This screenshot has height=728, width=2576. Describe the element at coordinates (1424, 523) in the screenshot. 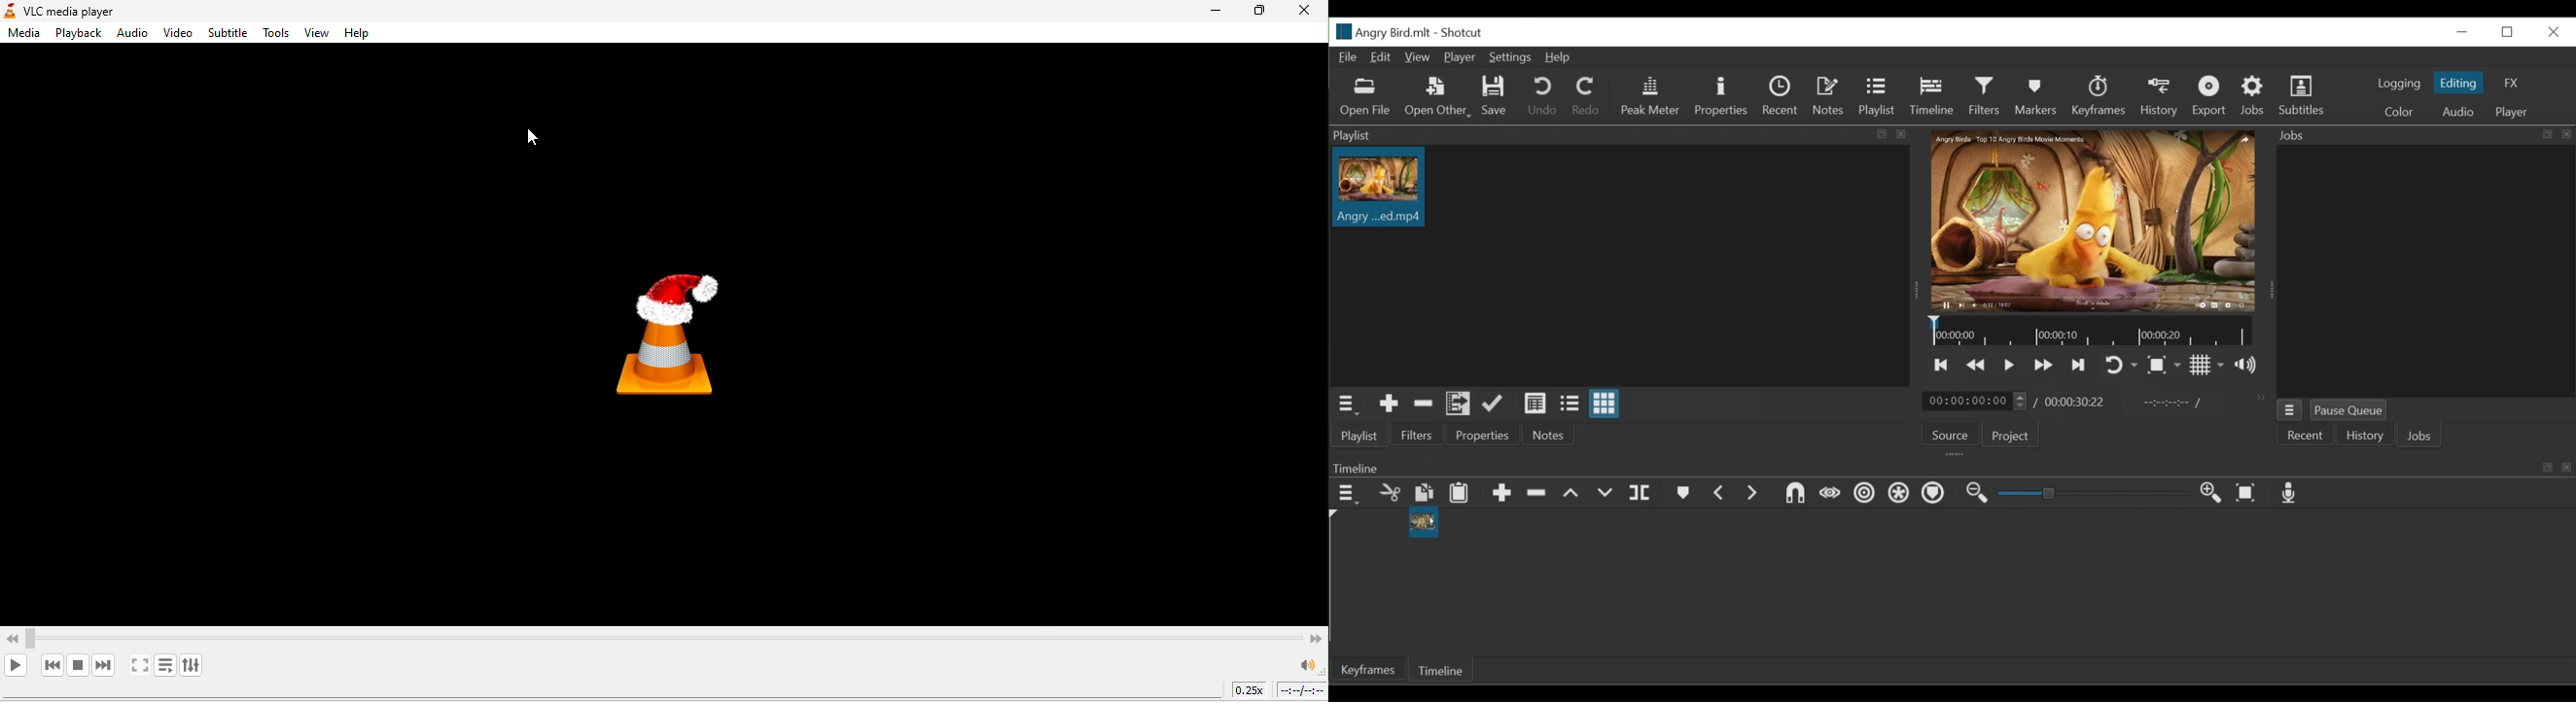

I see `Clip` at that location.